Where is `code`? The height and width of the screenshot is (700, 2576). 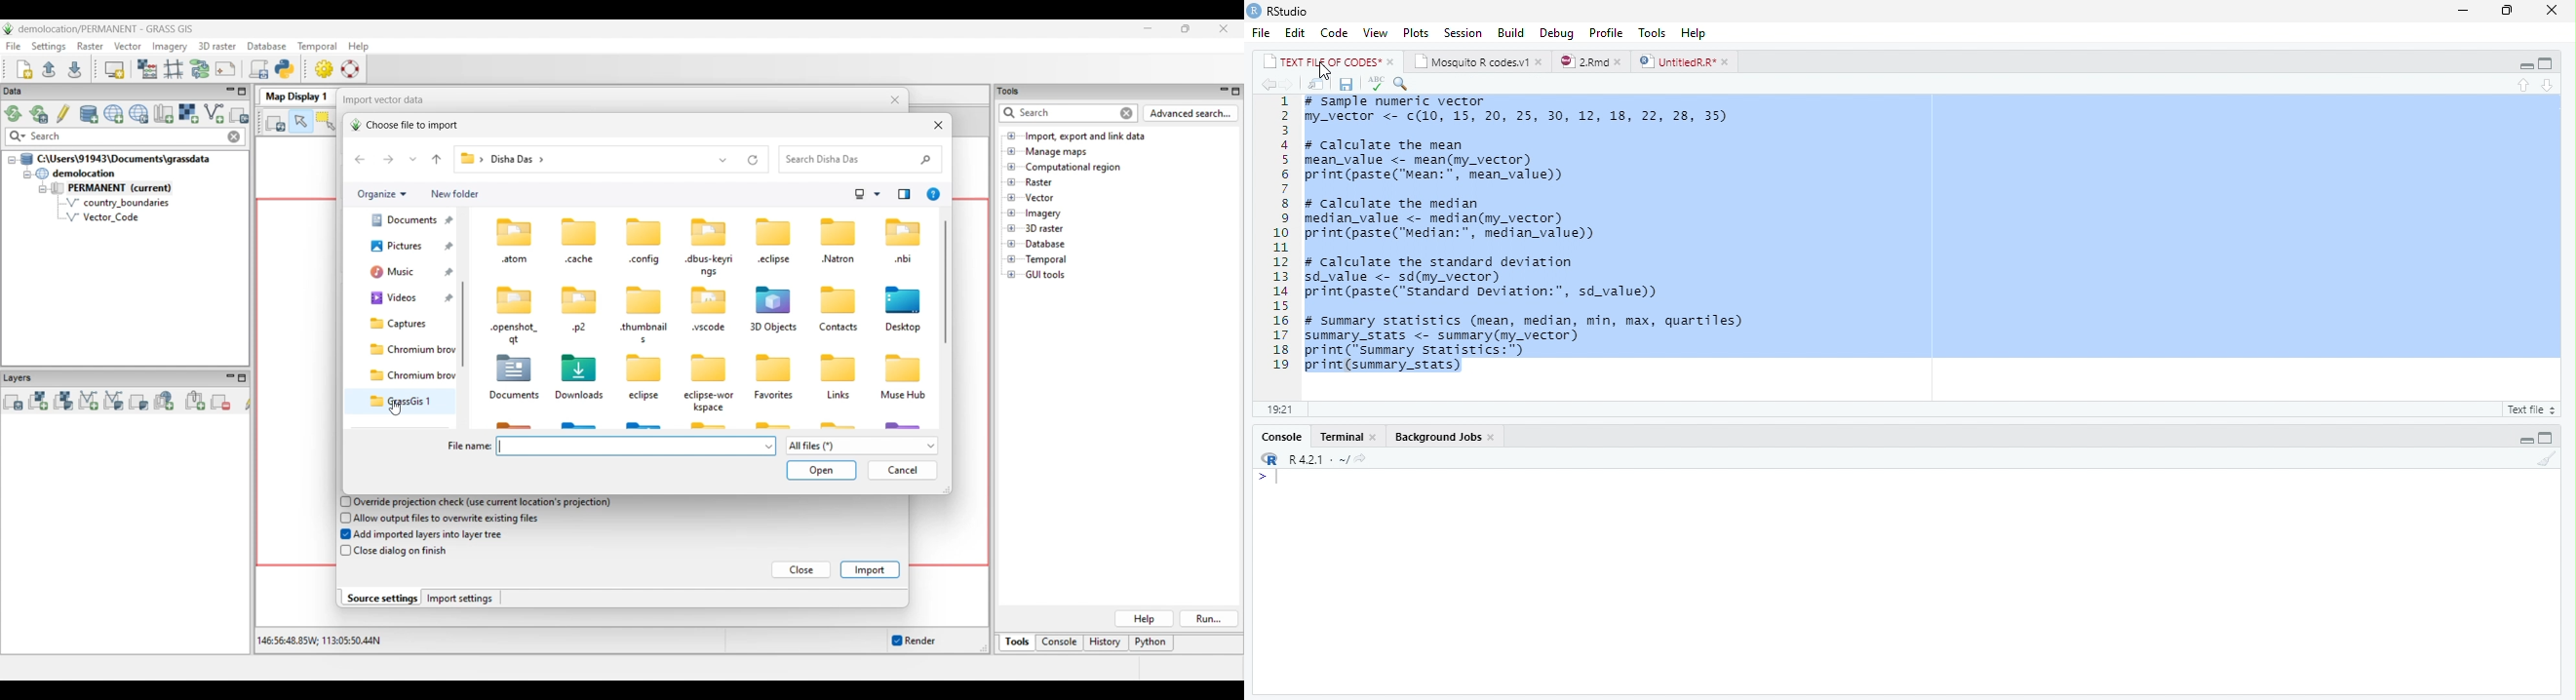
code is located at coordinates (1335, 32).